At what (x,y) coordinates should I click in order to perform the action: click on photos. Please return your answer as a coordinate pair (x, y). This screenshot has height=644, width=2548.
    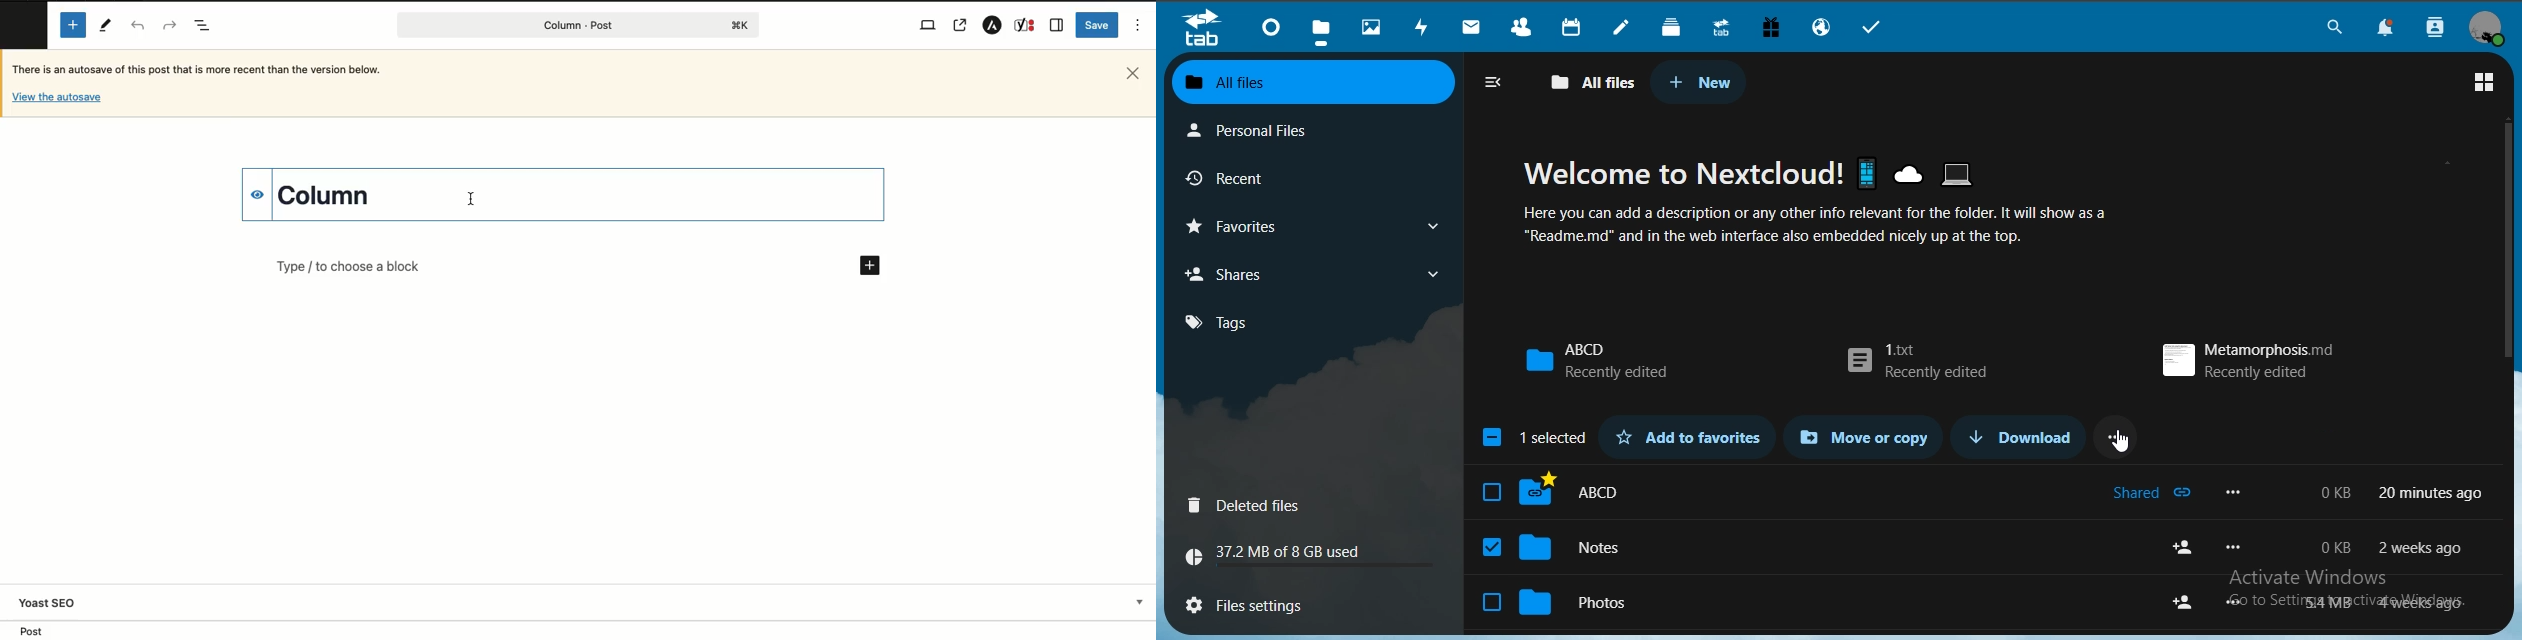
    Looking at the image, I should click on (1620, 599).